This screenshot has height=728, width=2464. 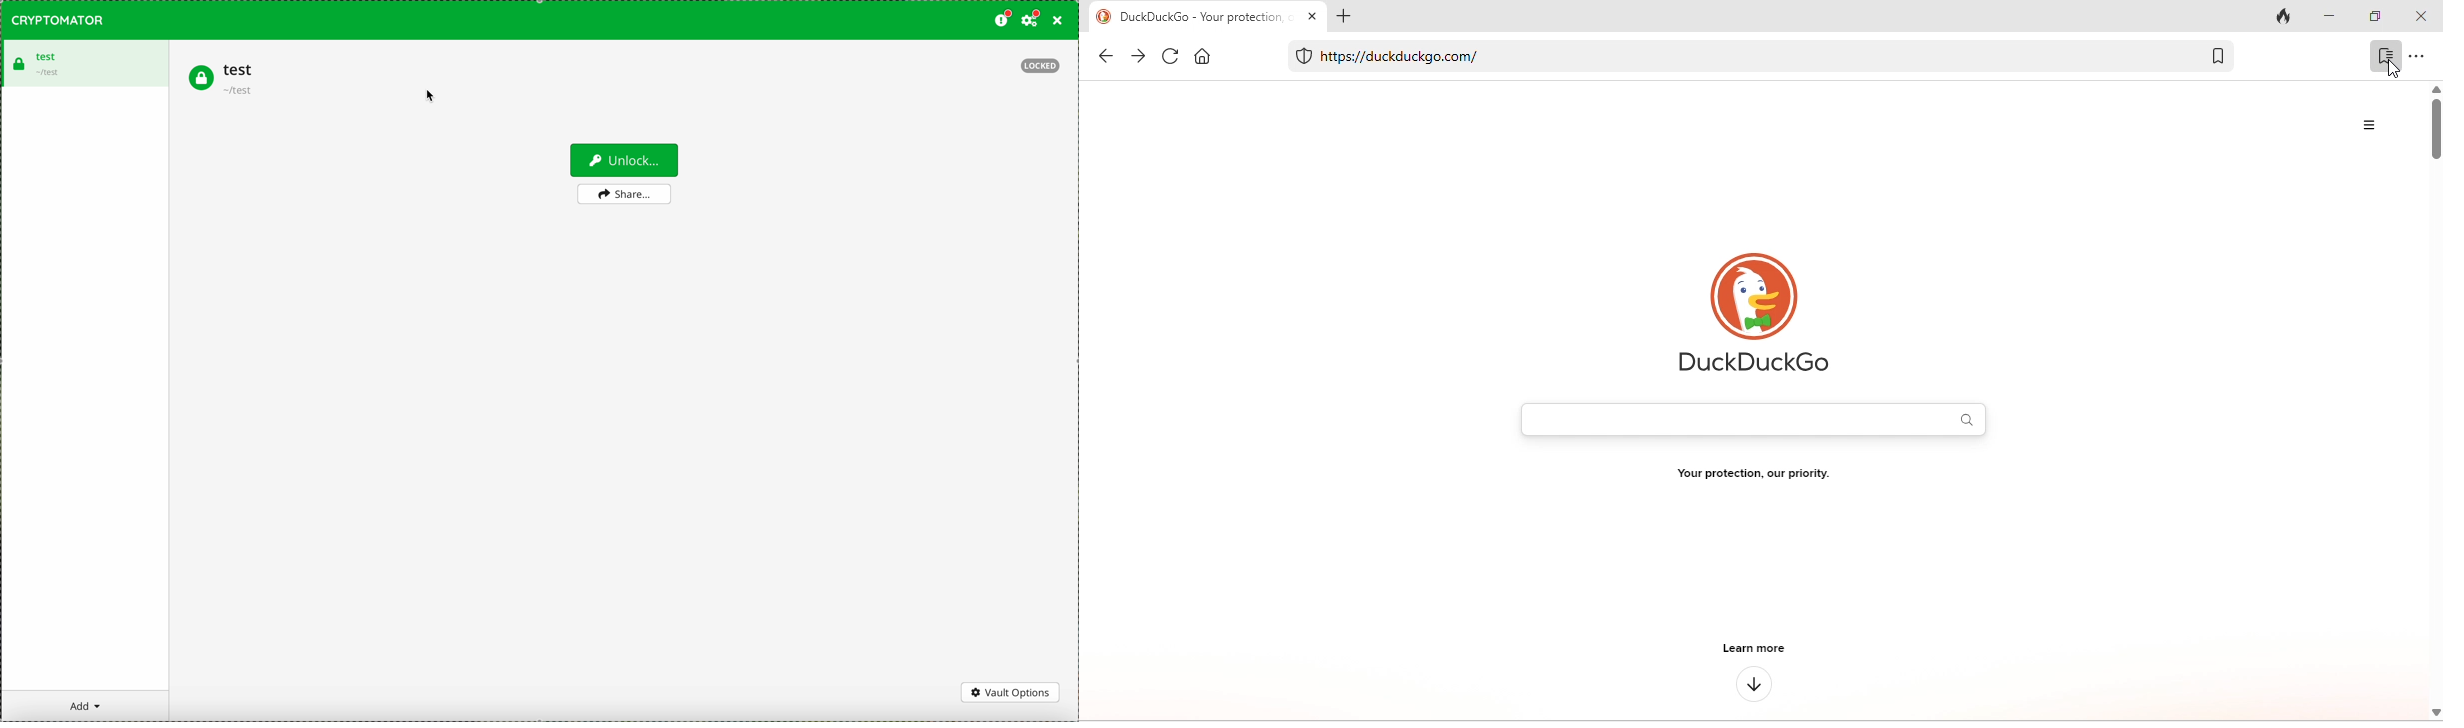 What do you see at coordinates (2328, 17) in the screenshot?
I see `minimize` at bounding box center [2328, 17].